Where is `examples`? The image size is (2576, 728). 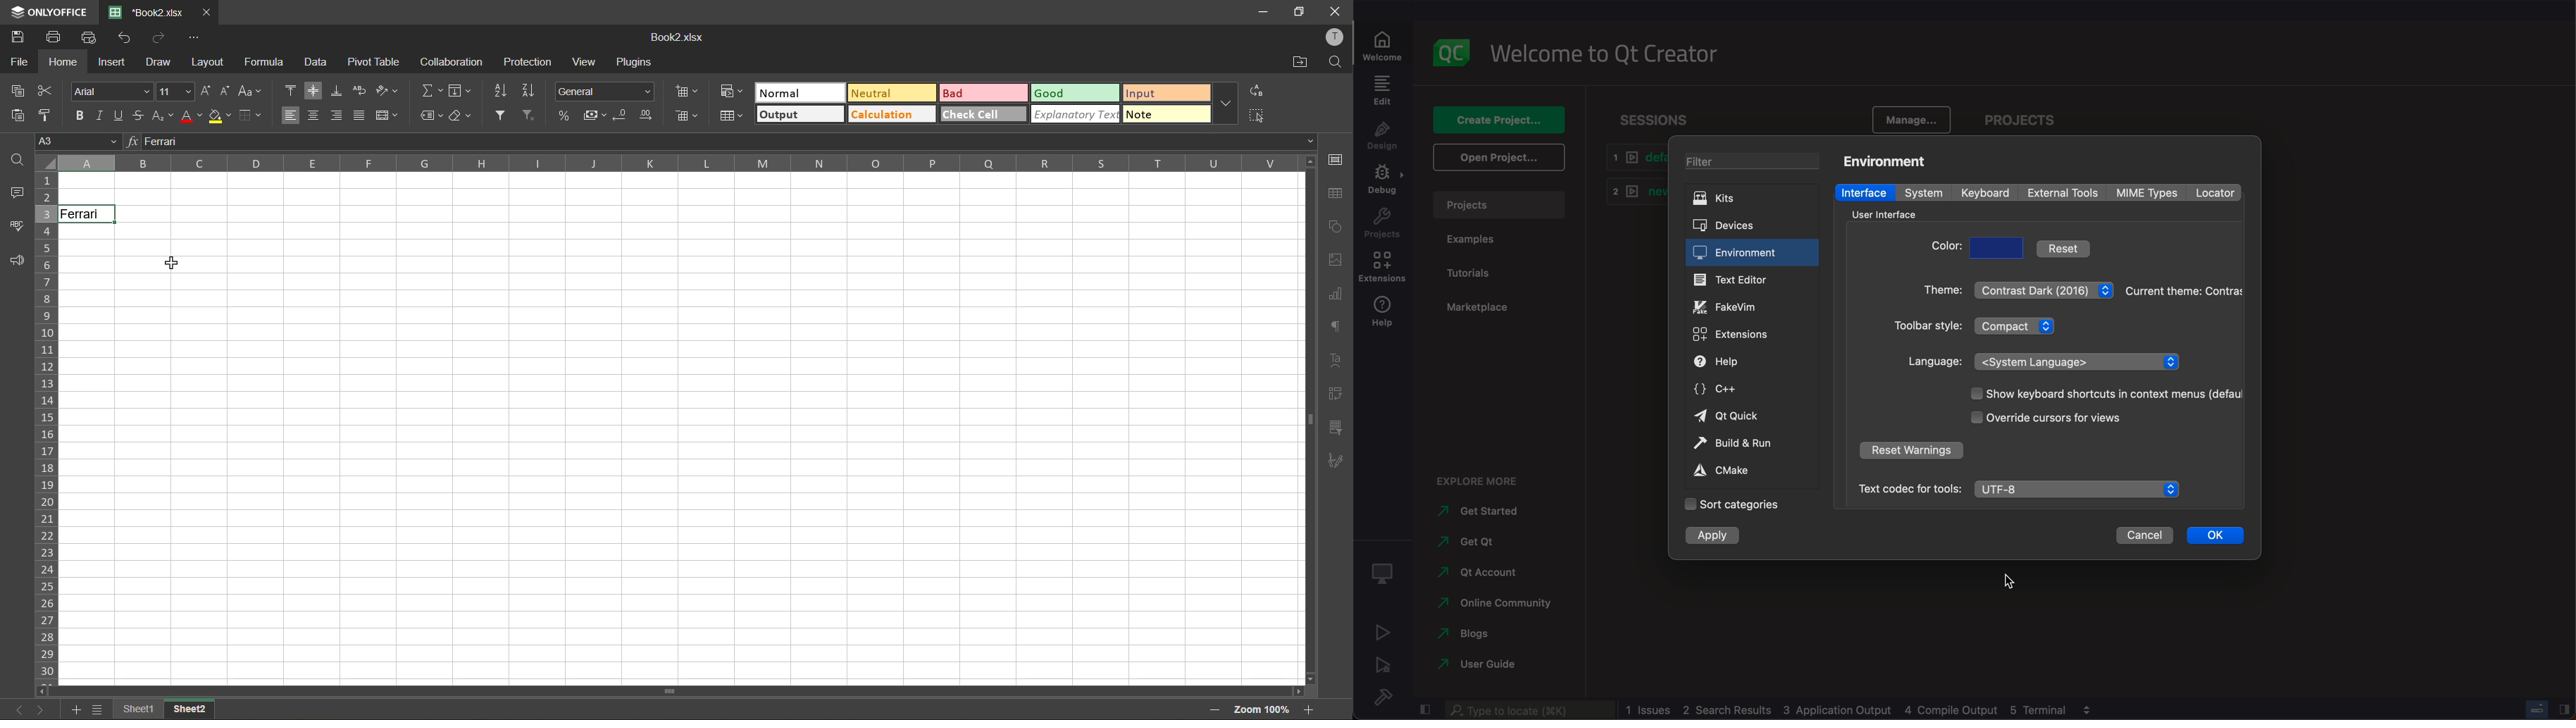
examples is located at coordinates (1480, 241).